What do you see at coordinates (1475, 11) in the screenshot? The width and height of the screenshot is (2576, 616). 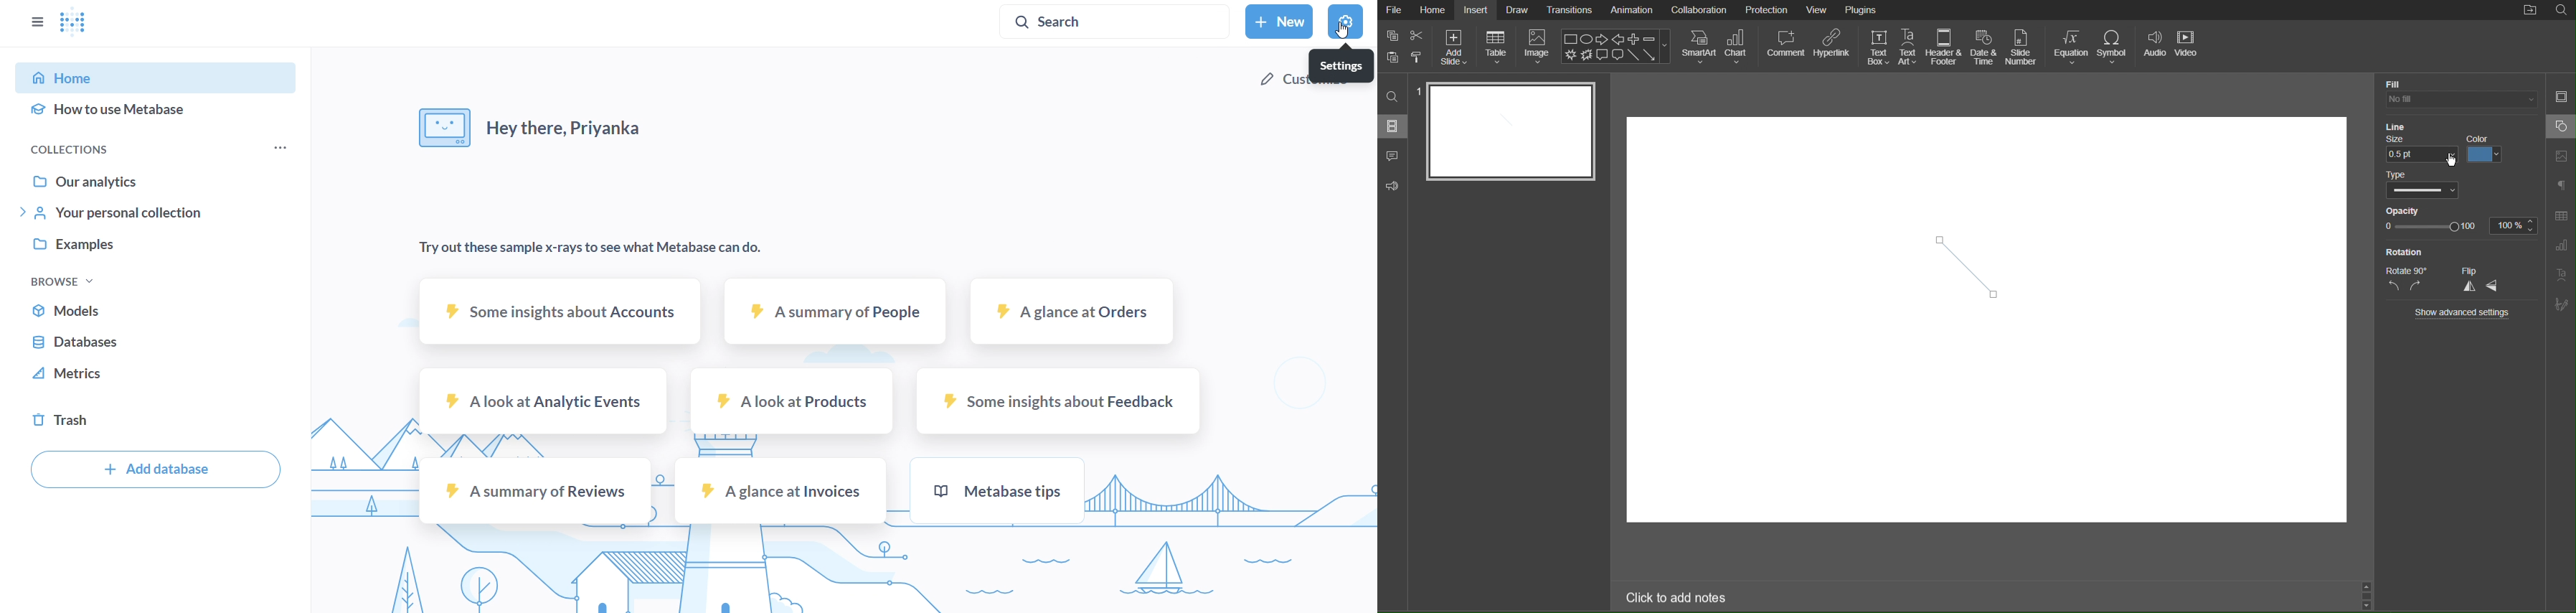 I see `Insert` at bounding box center [1475, 11].